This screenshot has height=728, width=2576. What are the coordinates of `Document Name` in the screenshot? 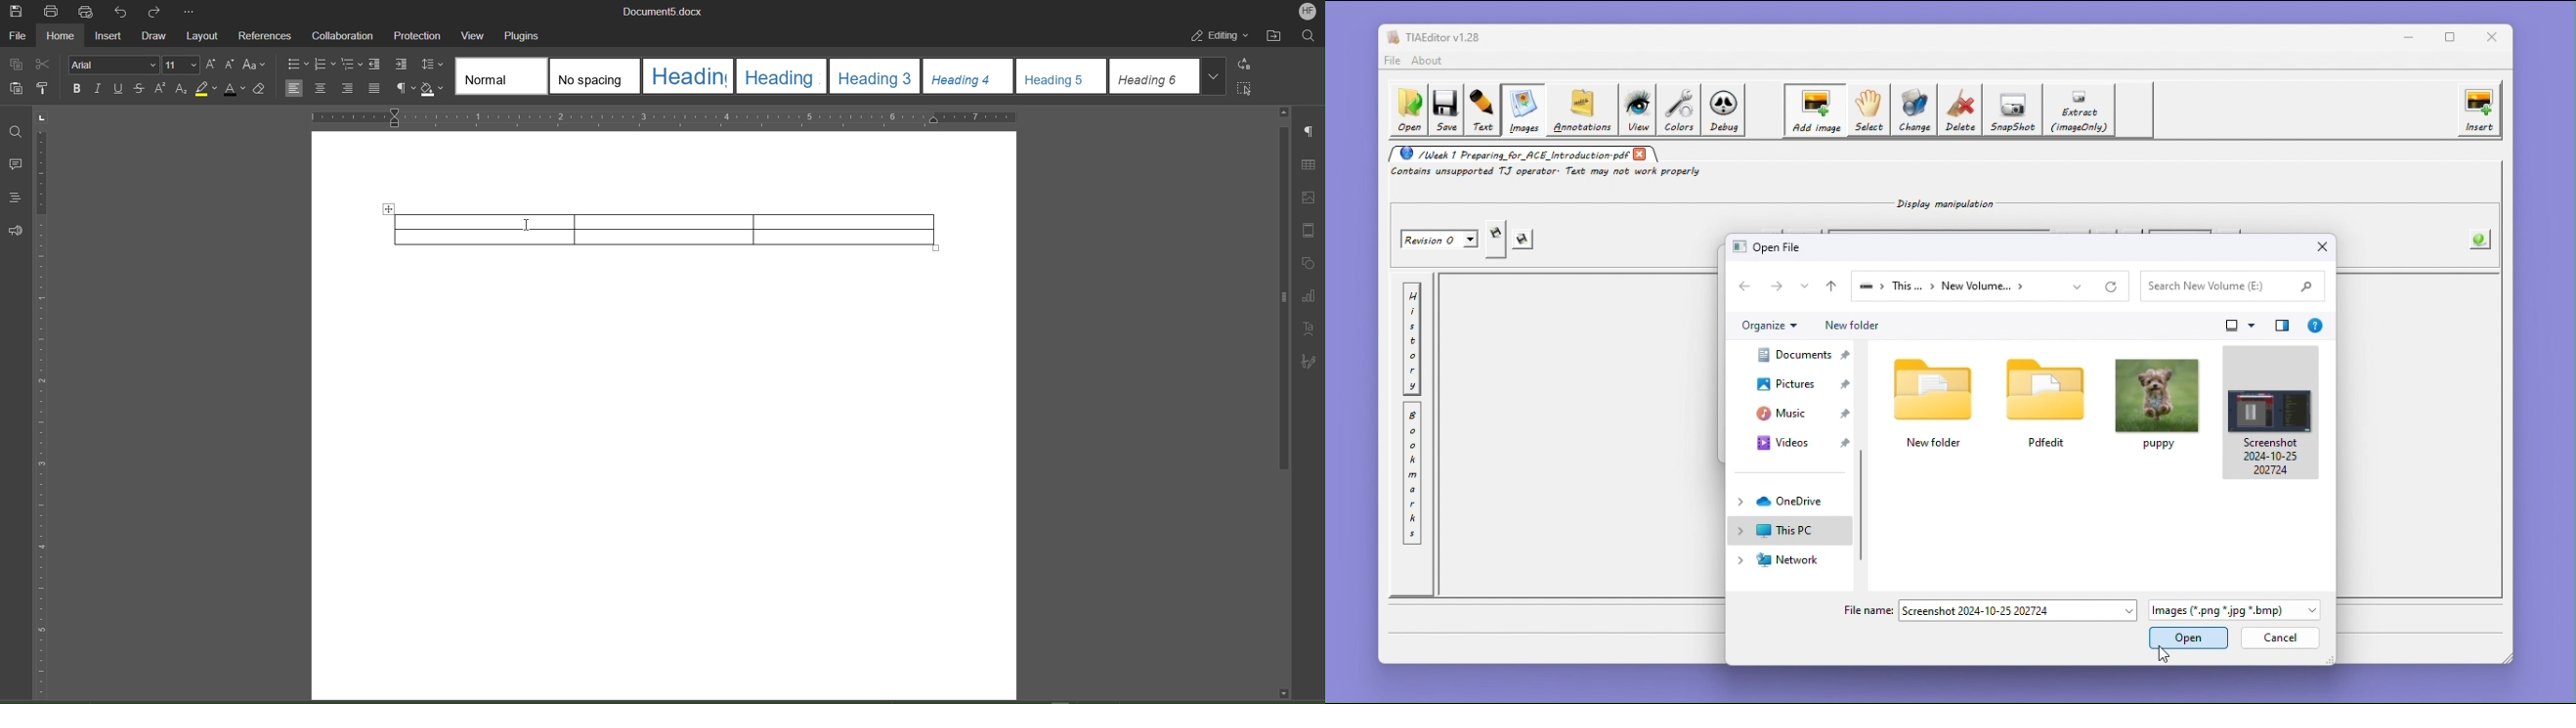 It's located at (666, 11).